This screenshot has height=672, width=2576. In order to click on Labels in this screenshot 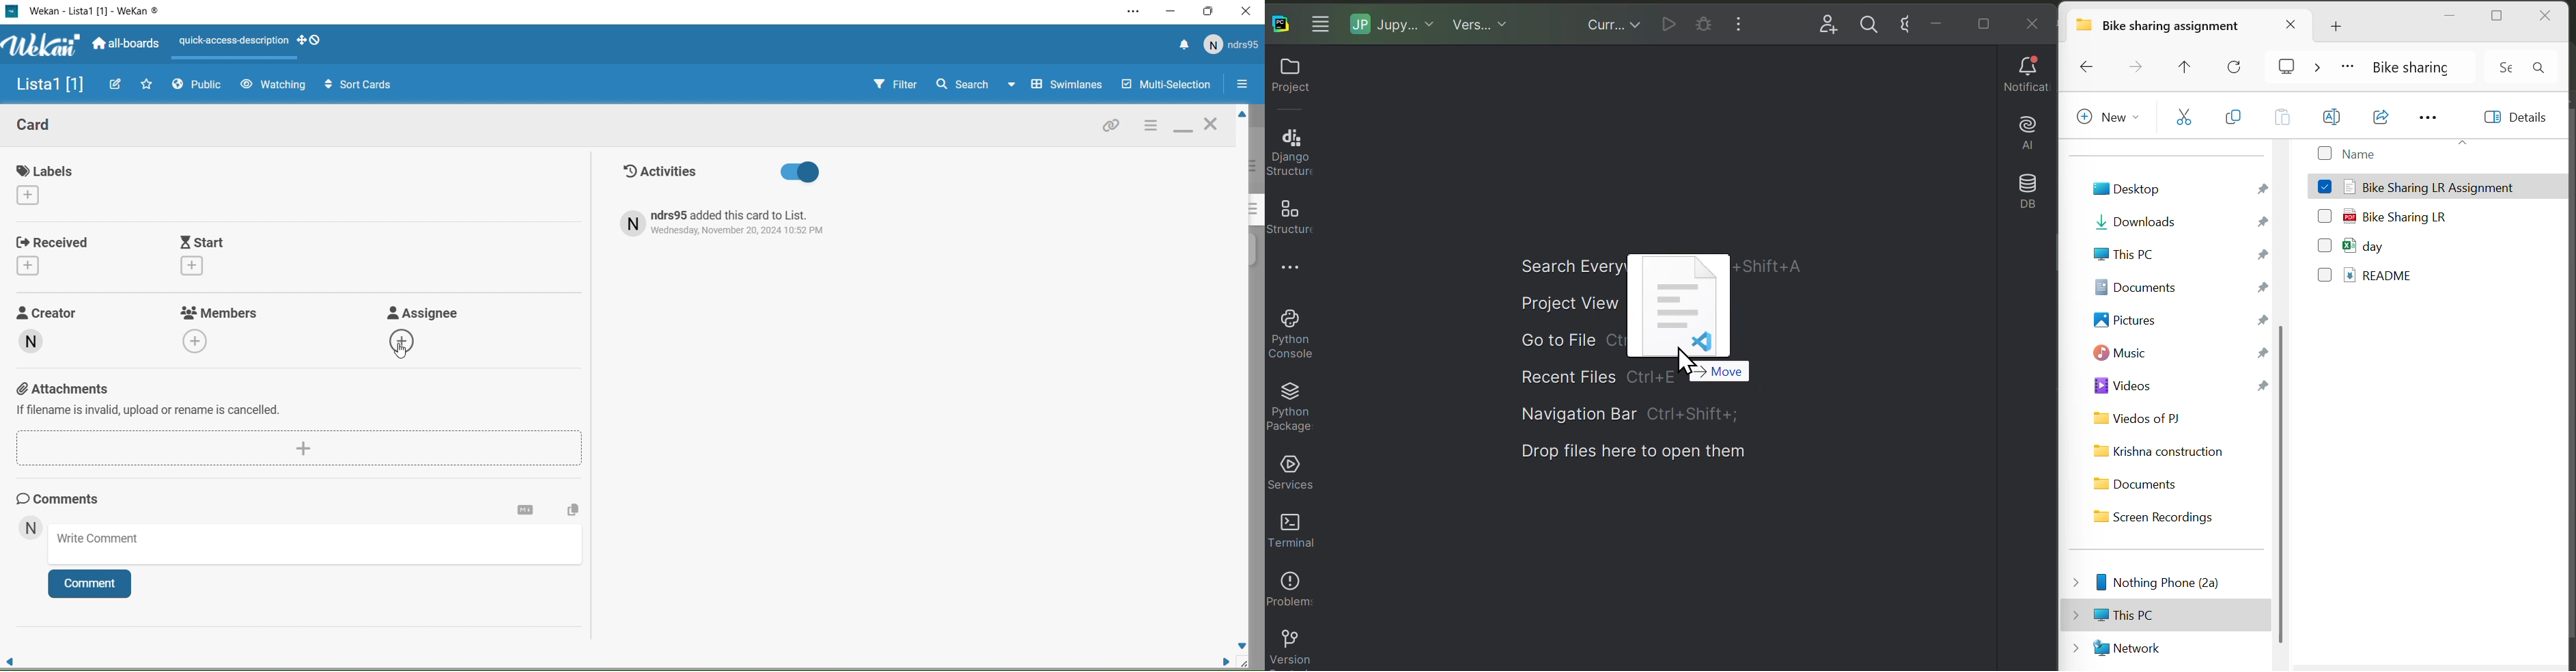, I will do `click(50, 183)`.